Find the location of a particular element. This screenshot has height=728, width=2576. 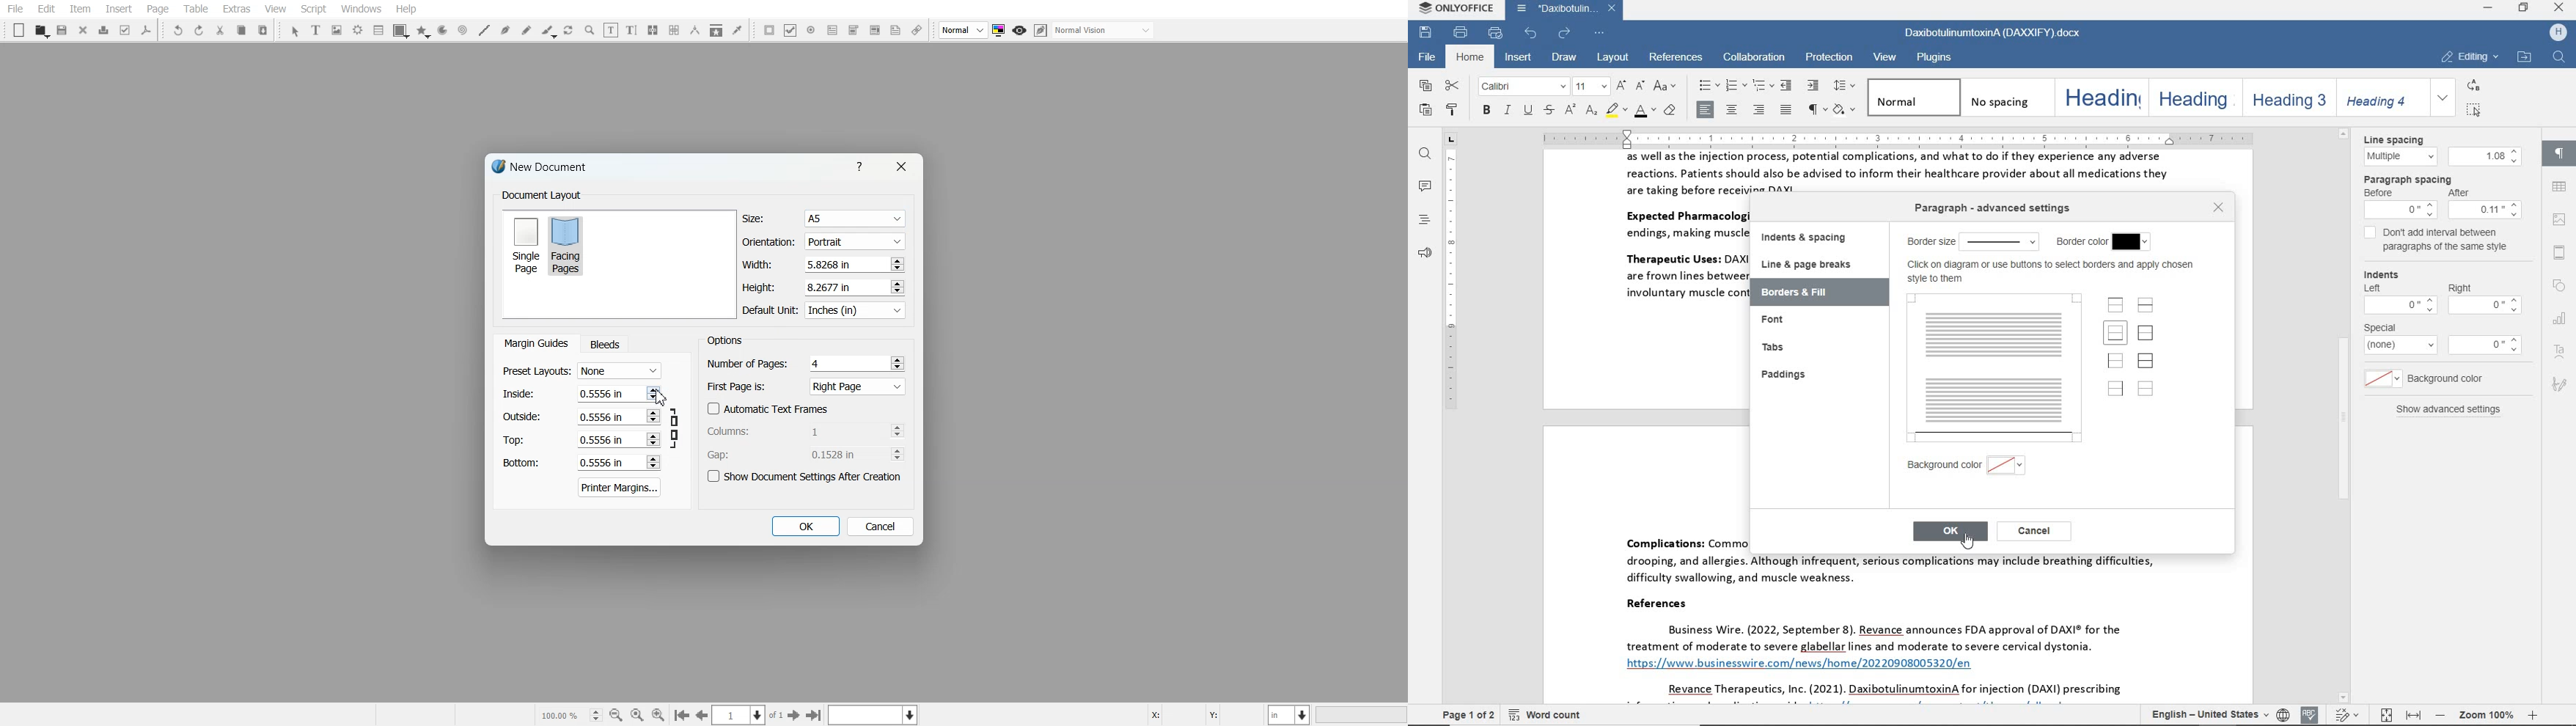

Select the current layer is located at coordinates (875, 714).